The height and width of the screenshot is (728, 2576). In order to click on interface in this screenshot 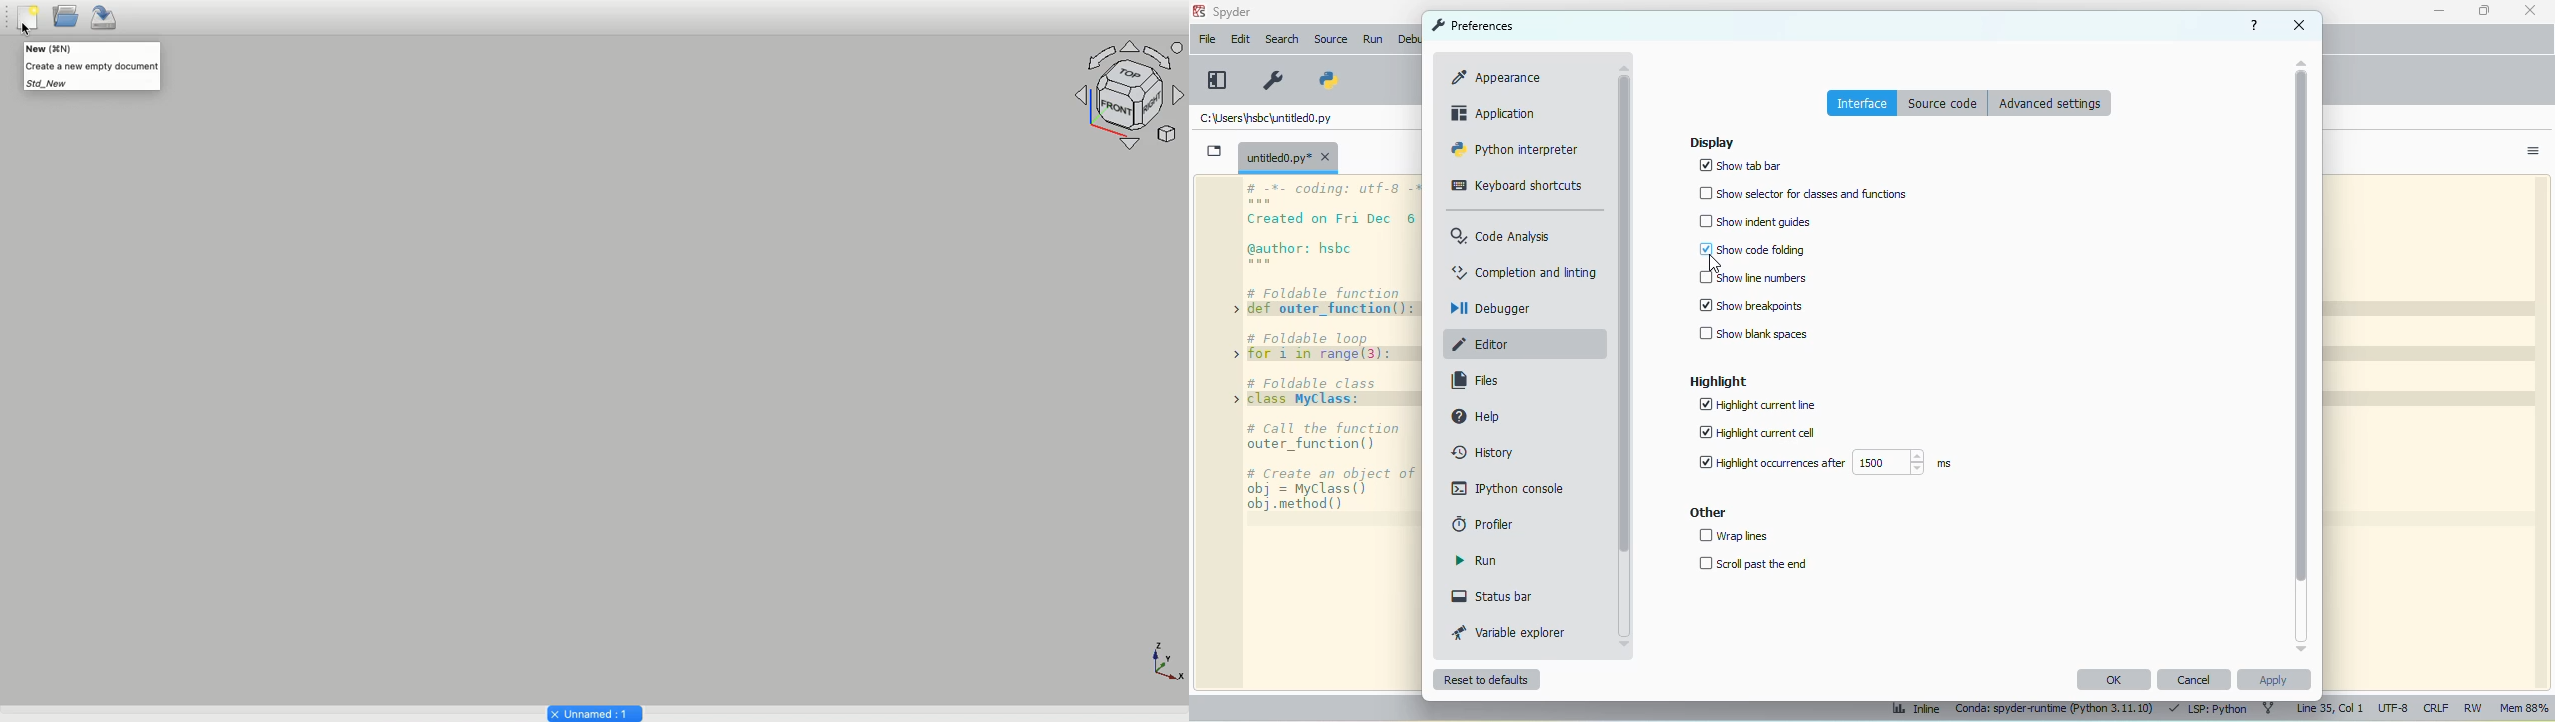, I will do `click(1863, 103)`.